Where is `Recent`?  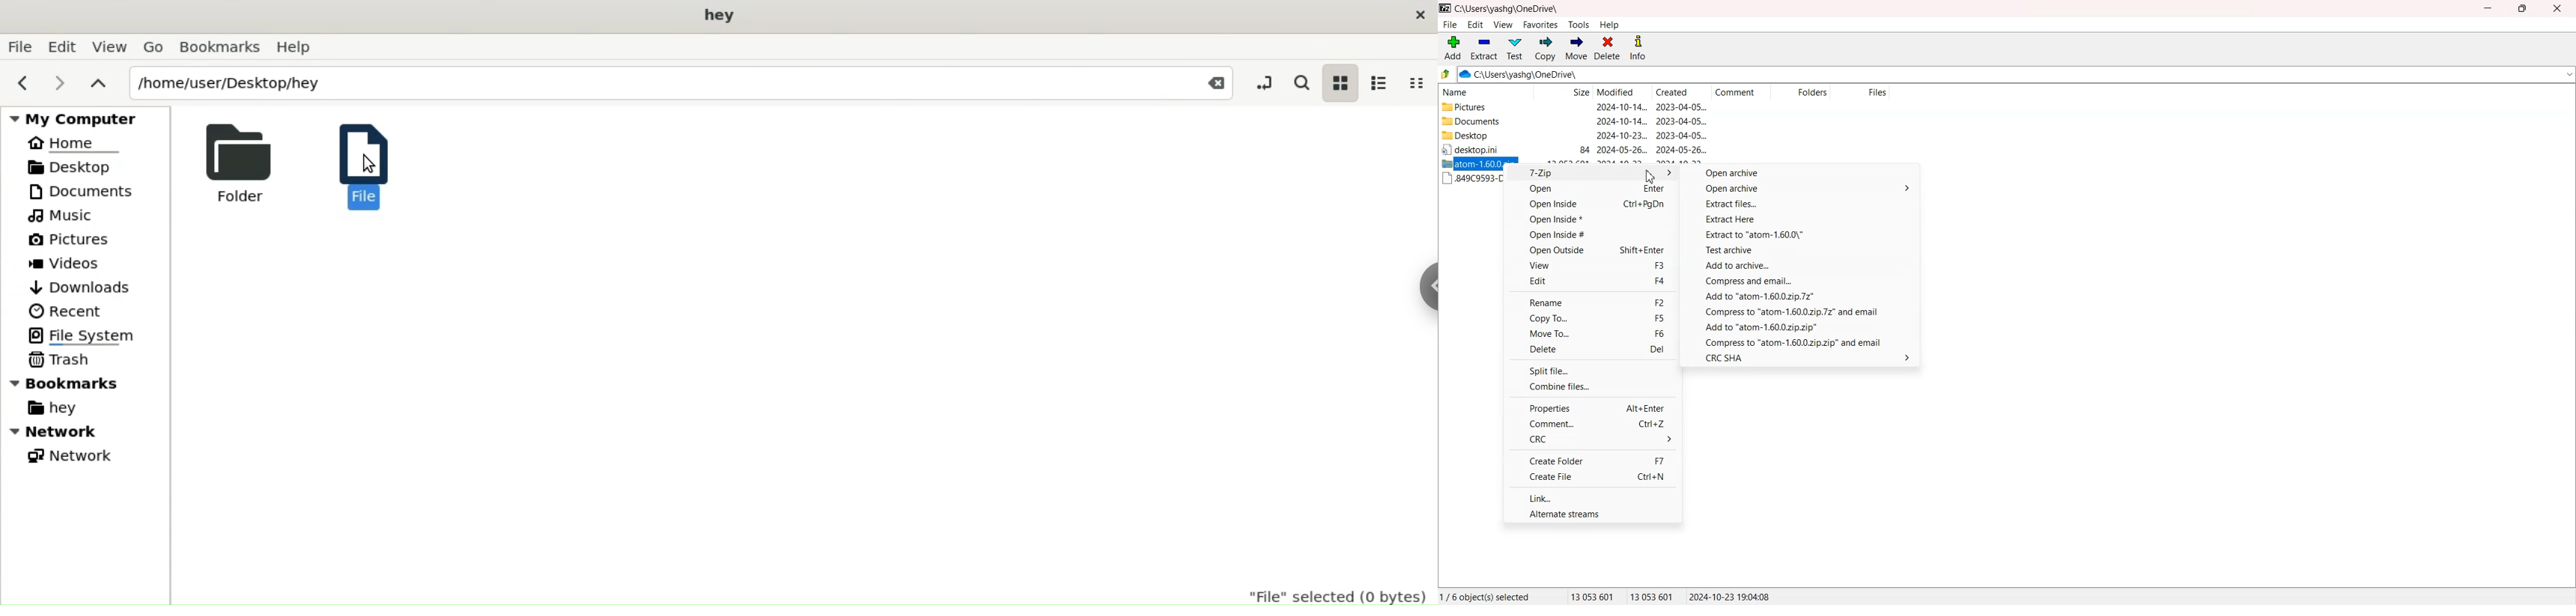
Recent is located at coordinates (68, 311).